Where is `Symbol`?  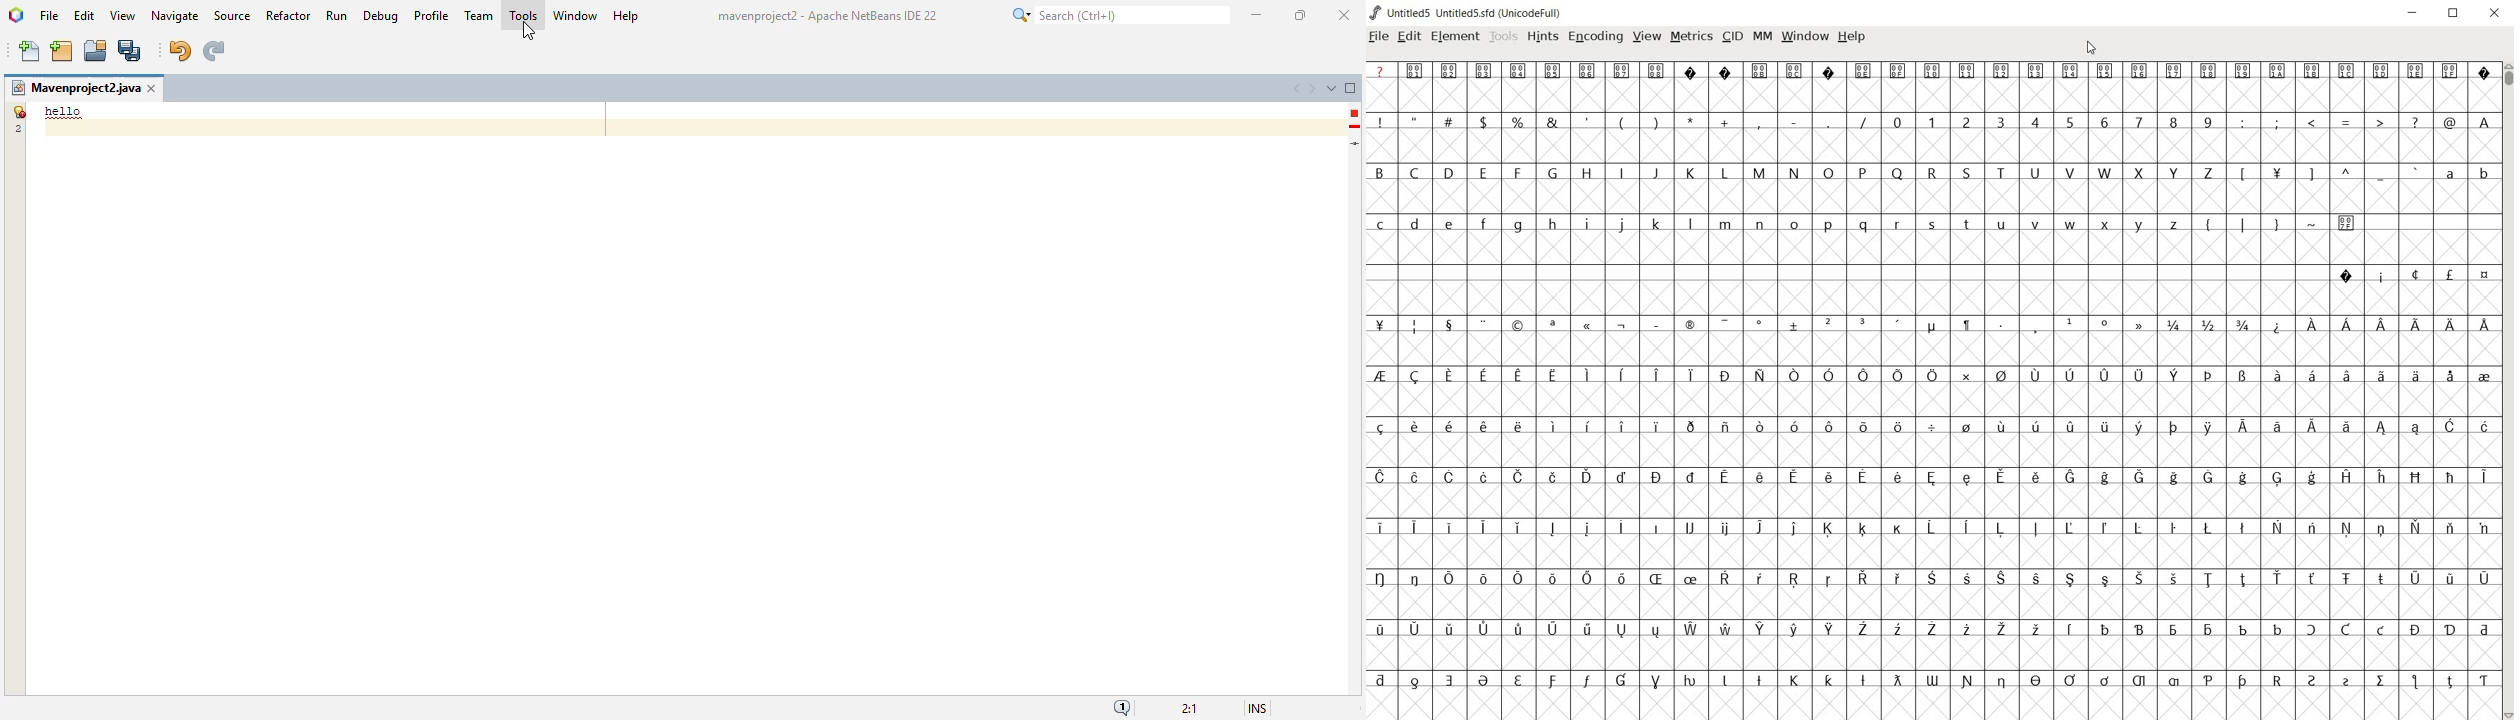
Symbol is located at coordinates (2276, 325).